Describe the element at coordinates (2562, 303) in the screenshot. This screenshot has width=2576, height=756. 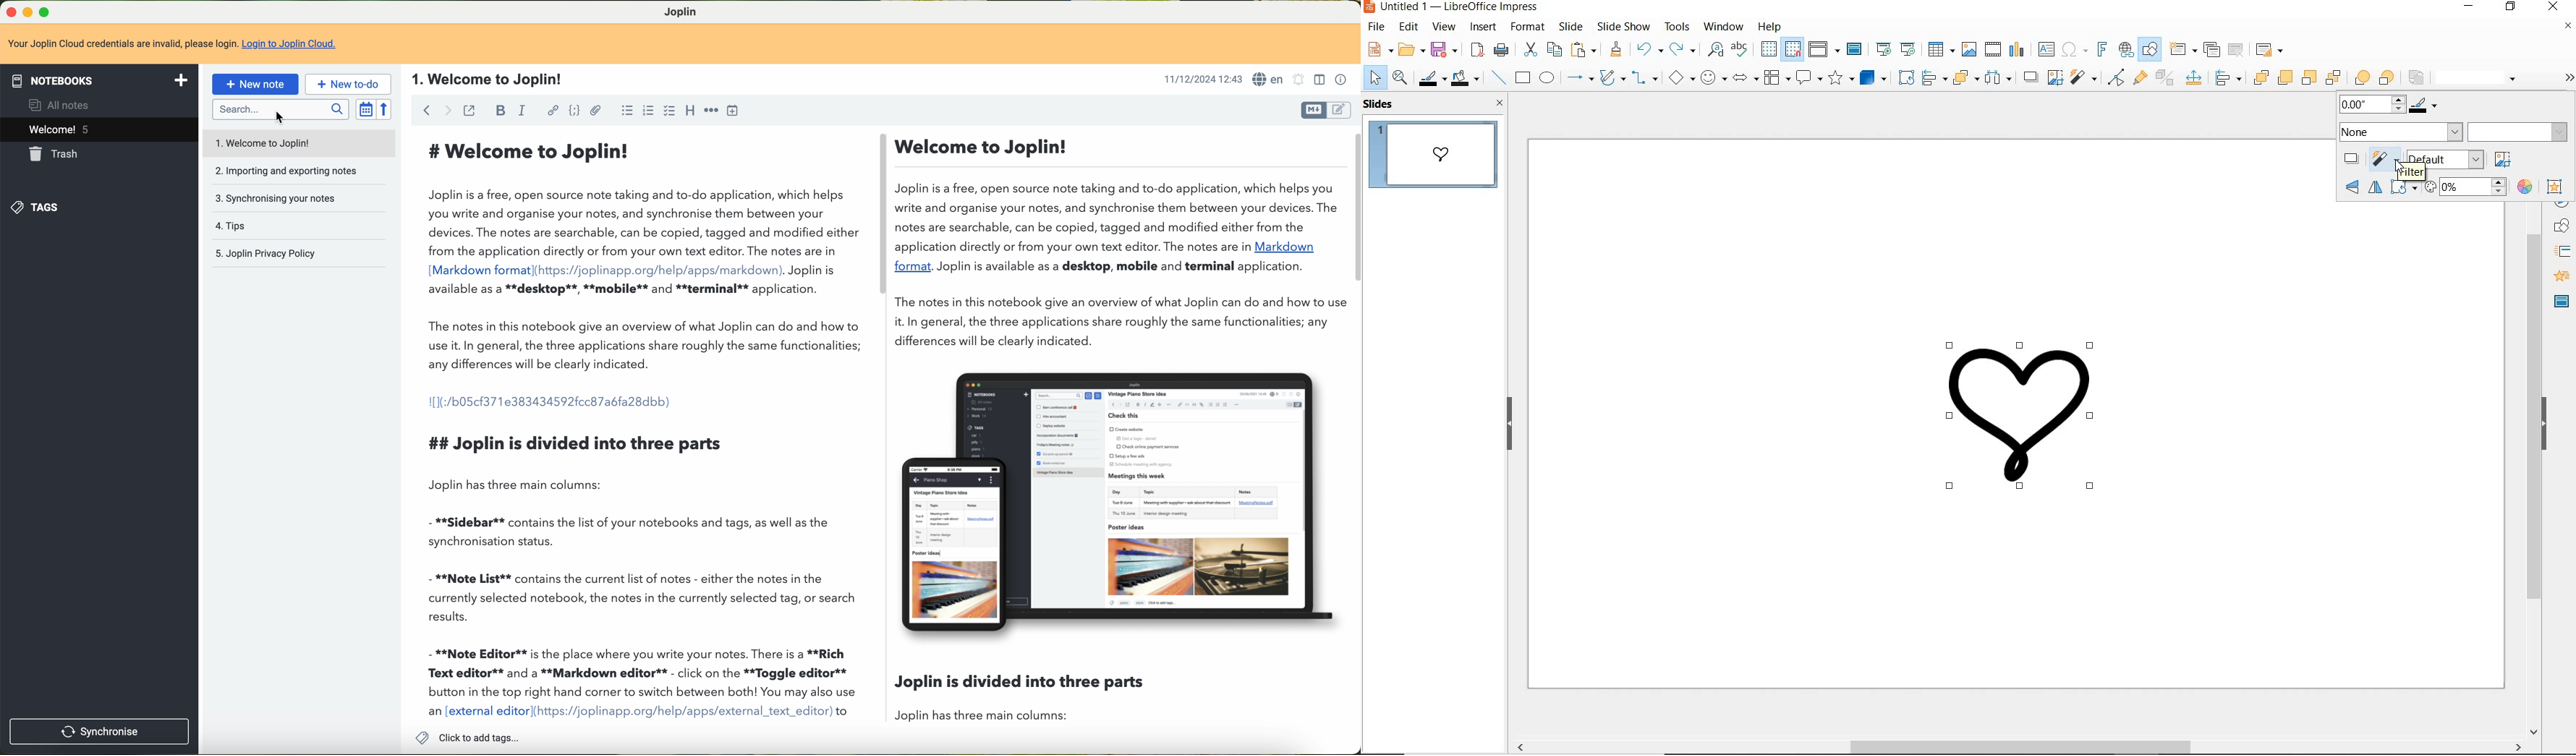
I see `MASTER SLIDE` at that location.